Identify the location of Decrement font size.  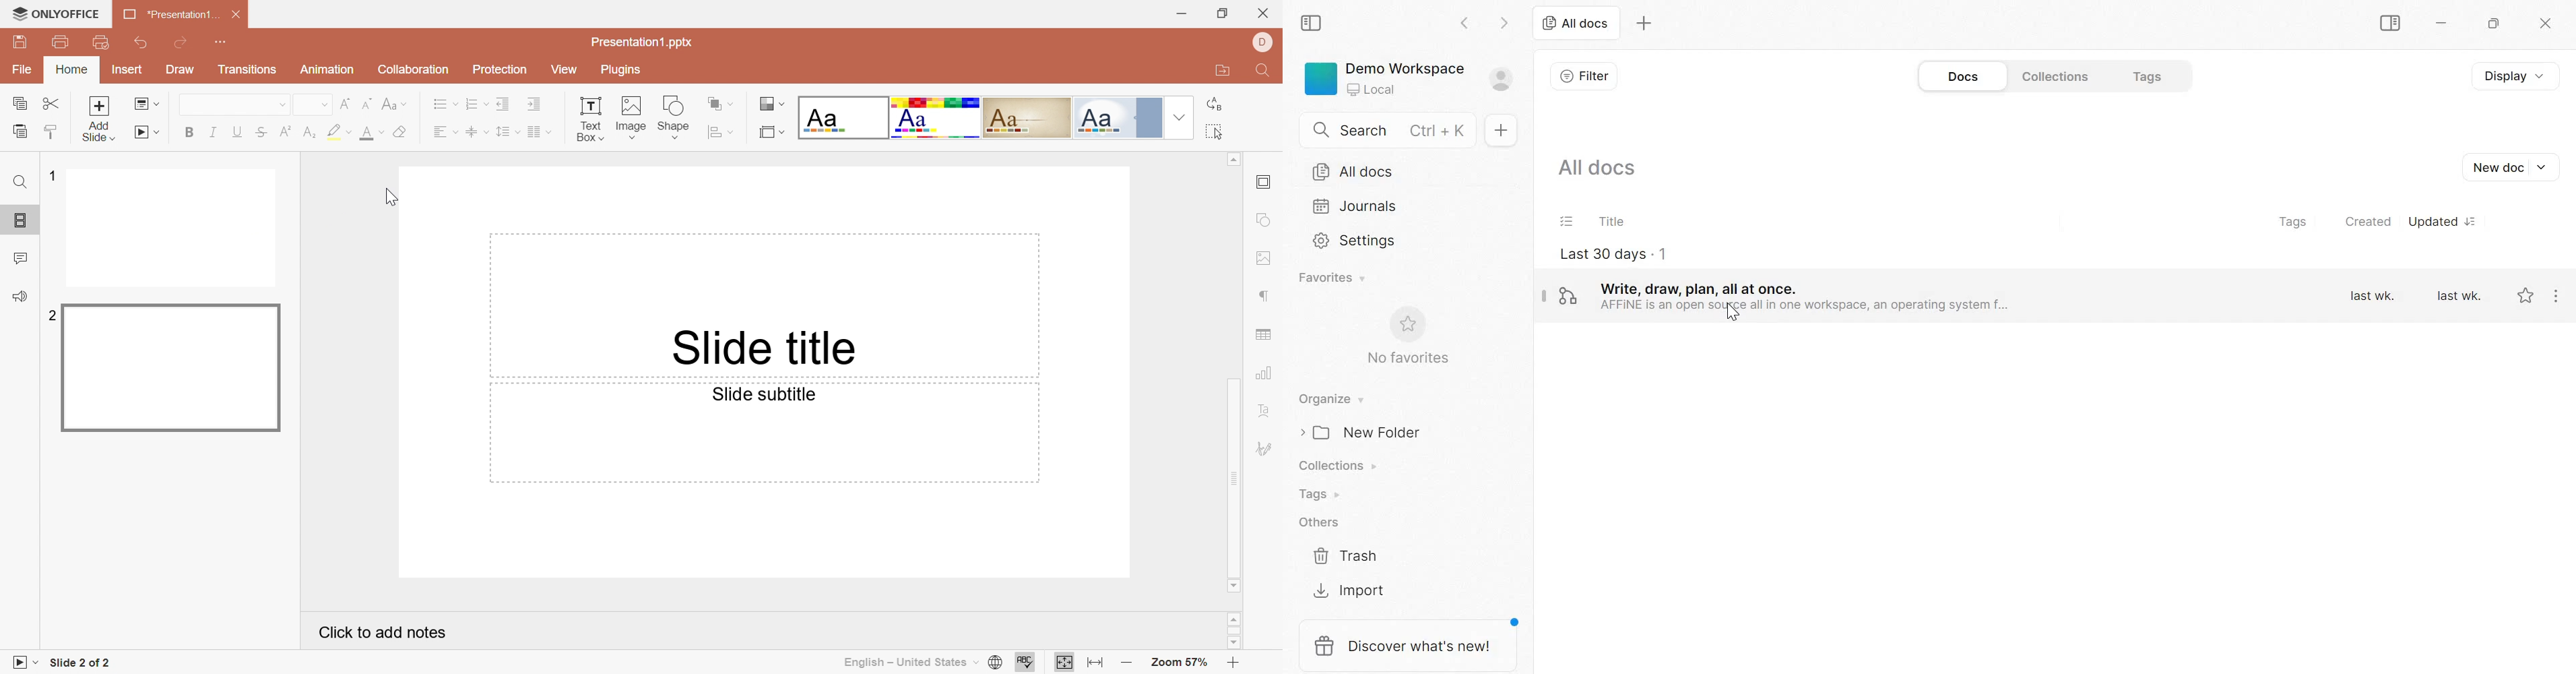
(367, 103).